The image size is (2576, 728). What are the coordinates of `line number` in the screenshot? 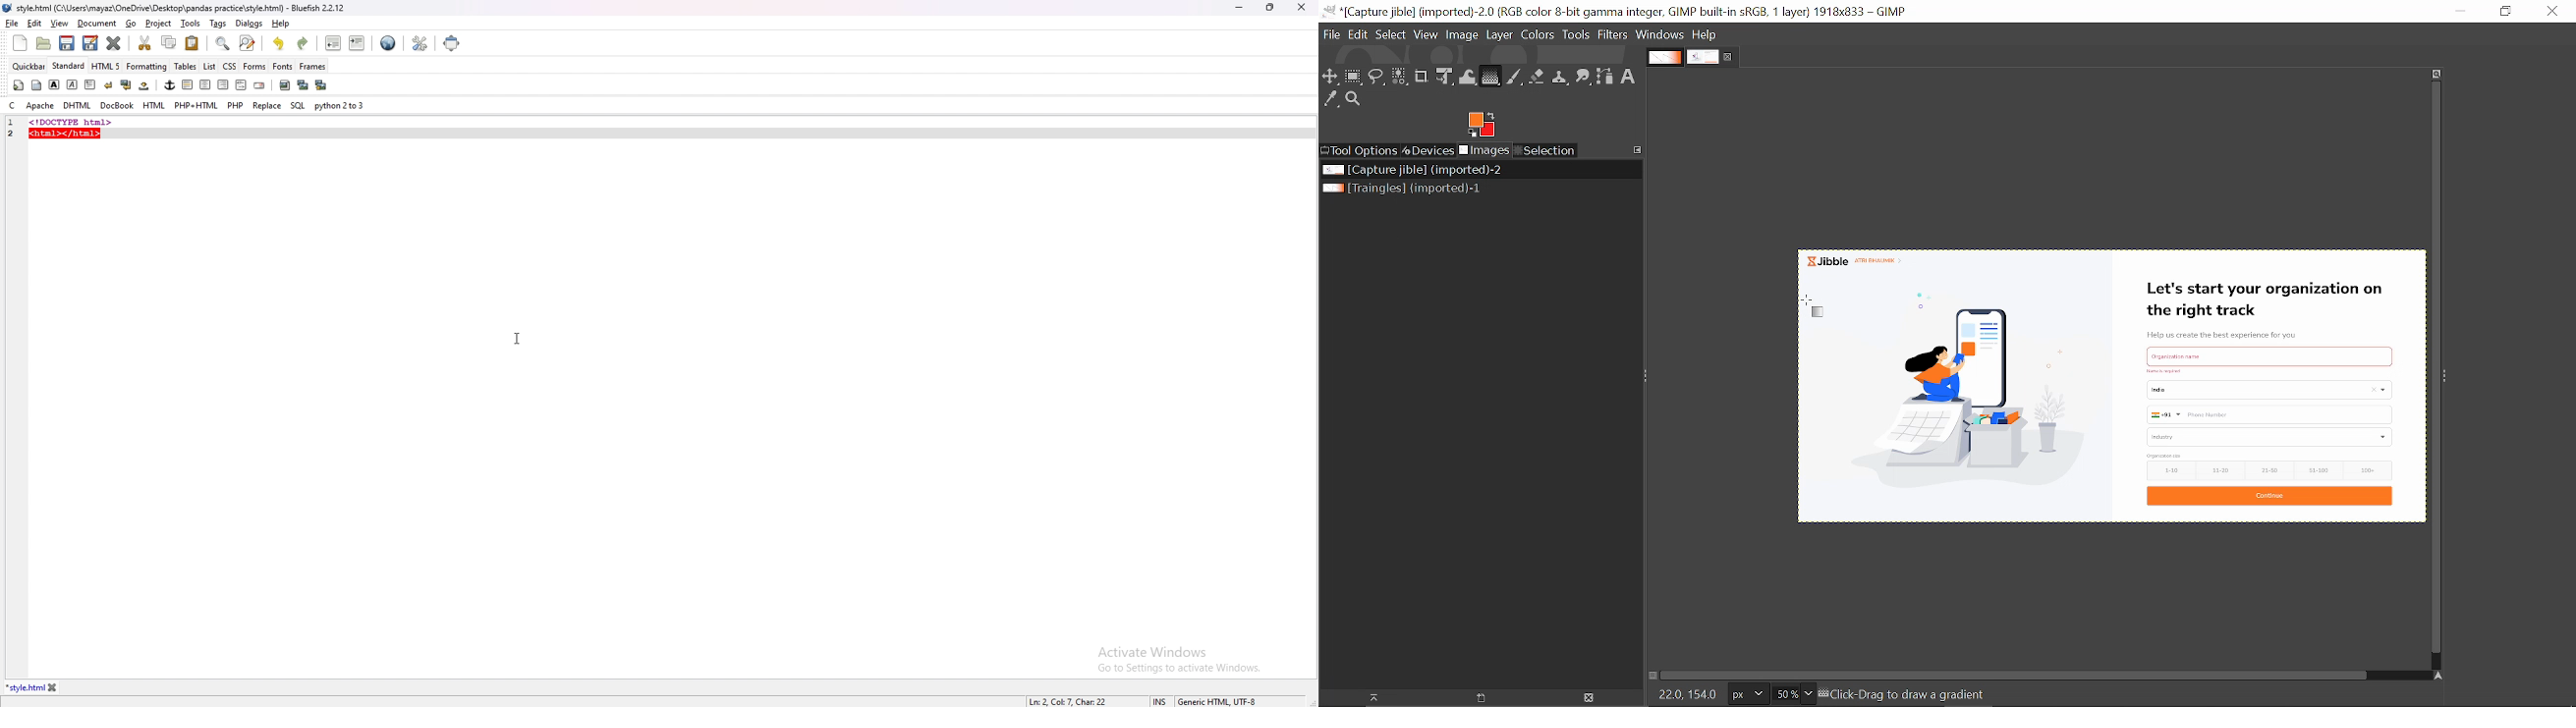 It's located at (16, 132).